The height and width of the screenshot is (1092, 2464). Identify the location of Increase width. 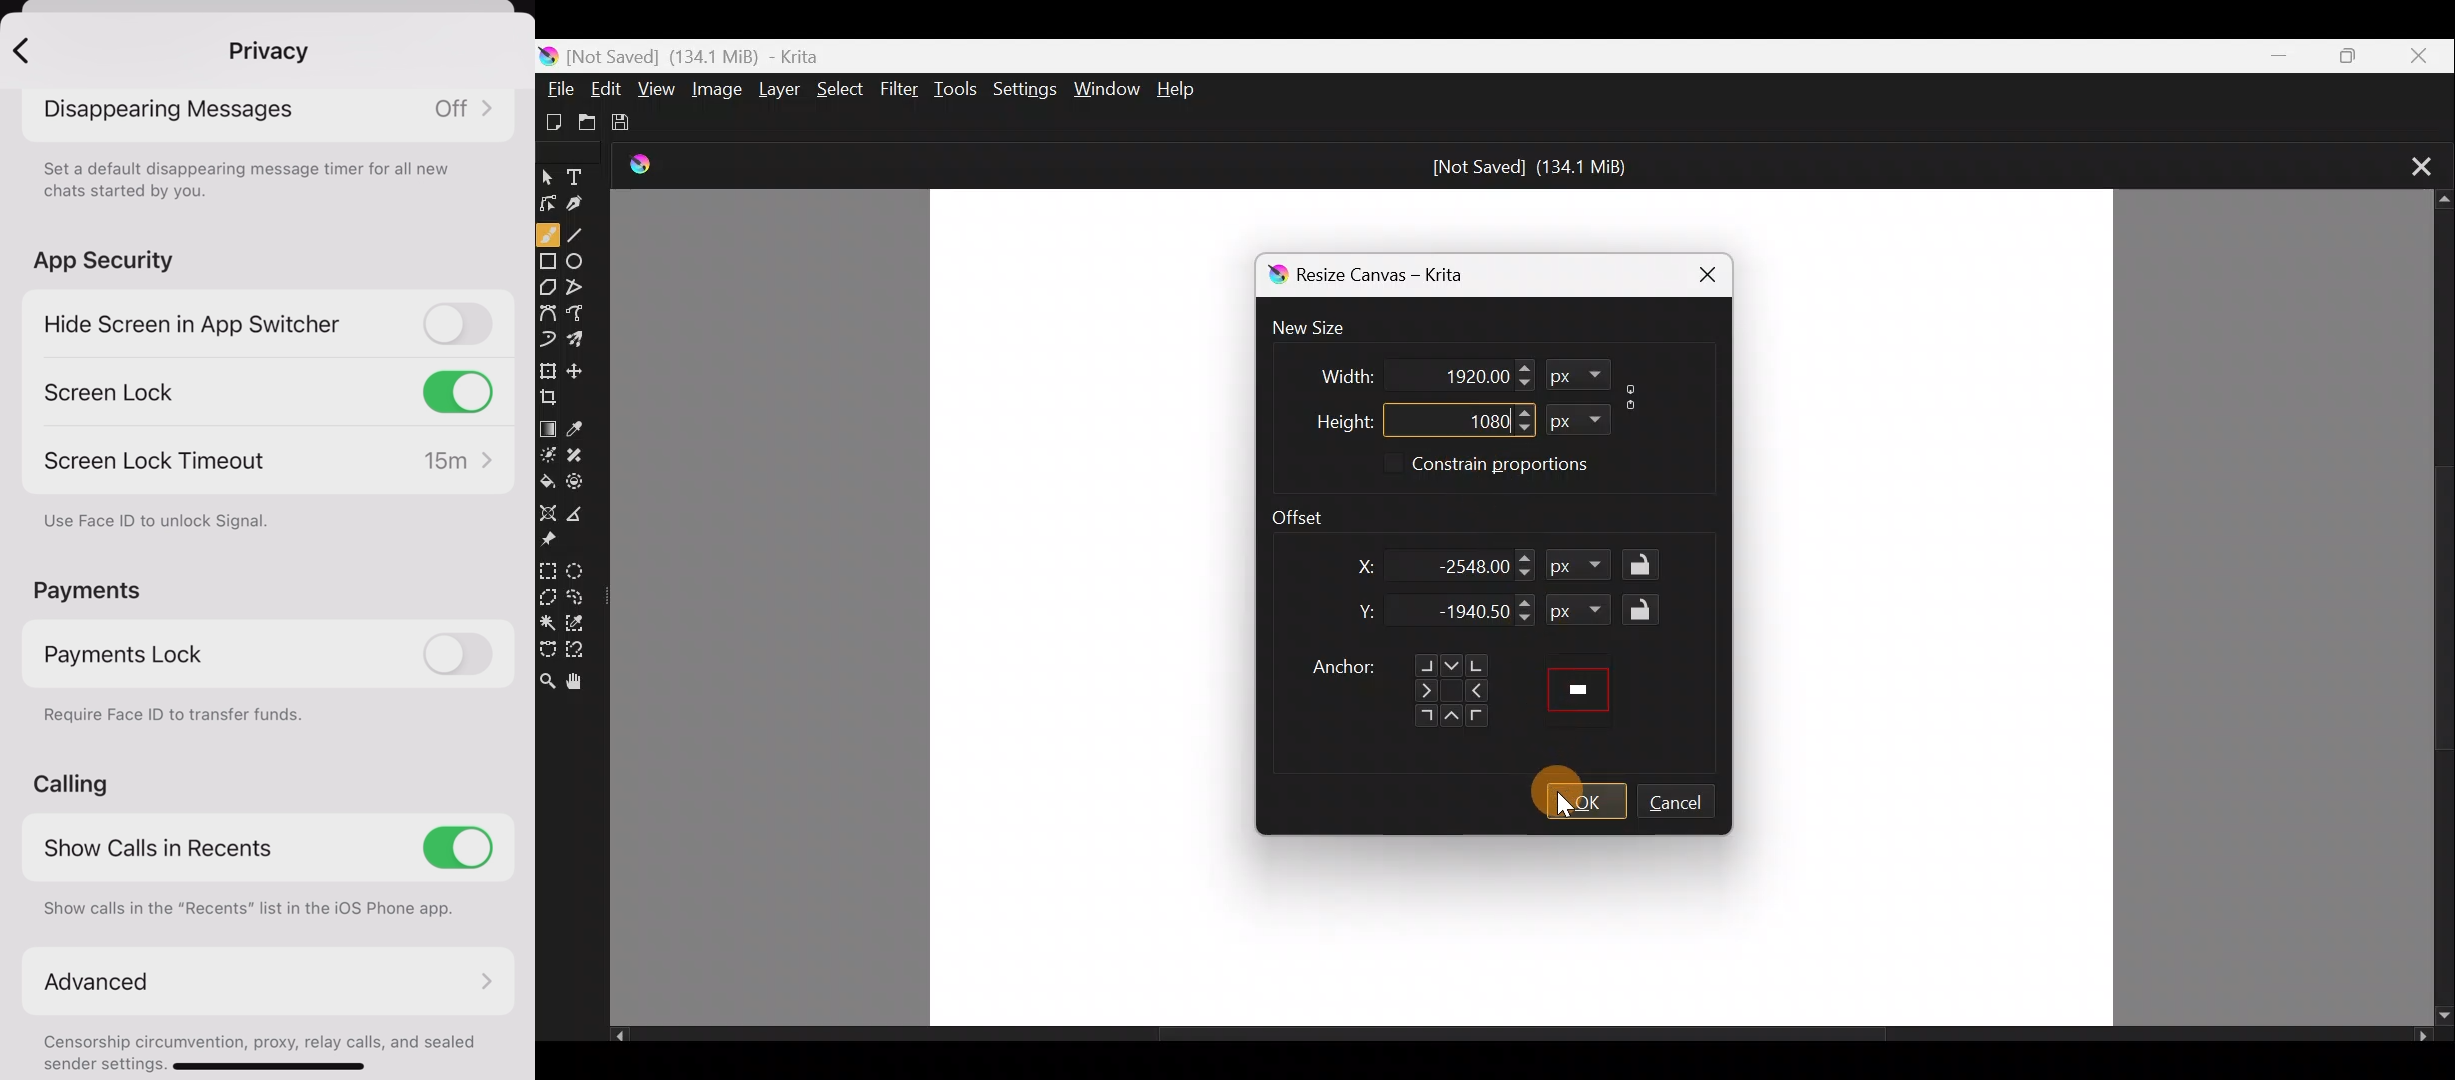
(1524, 366).